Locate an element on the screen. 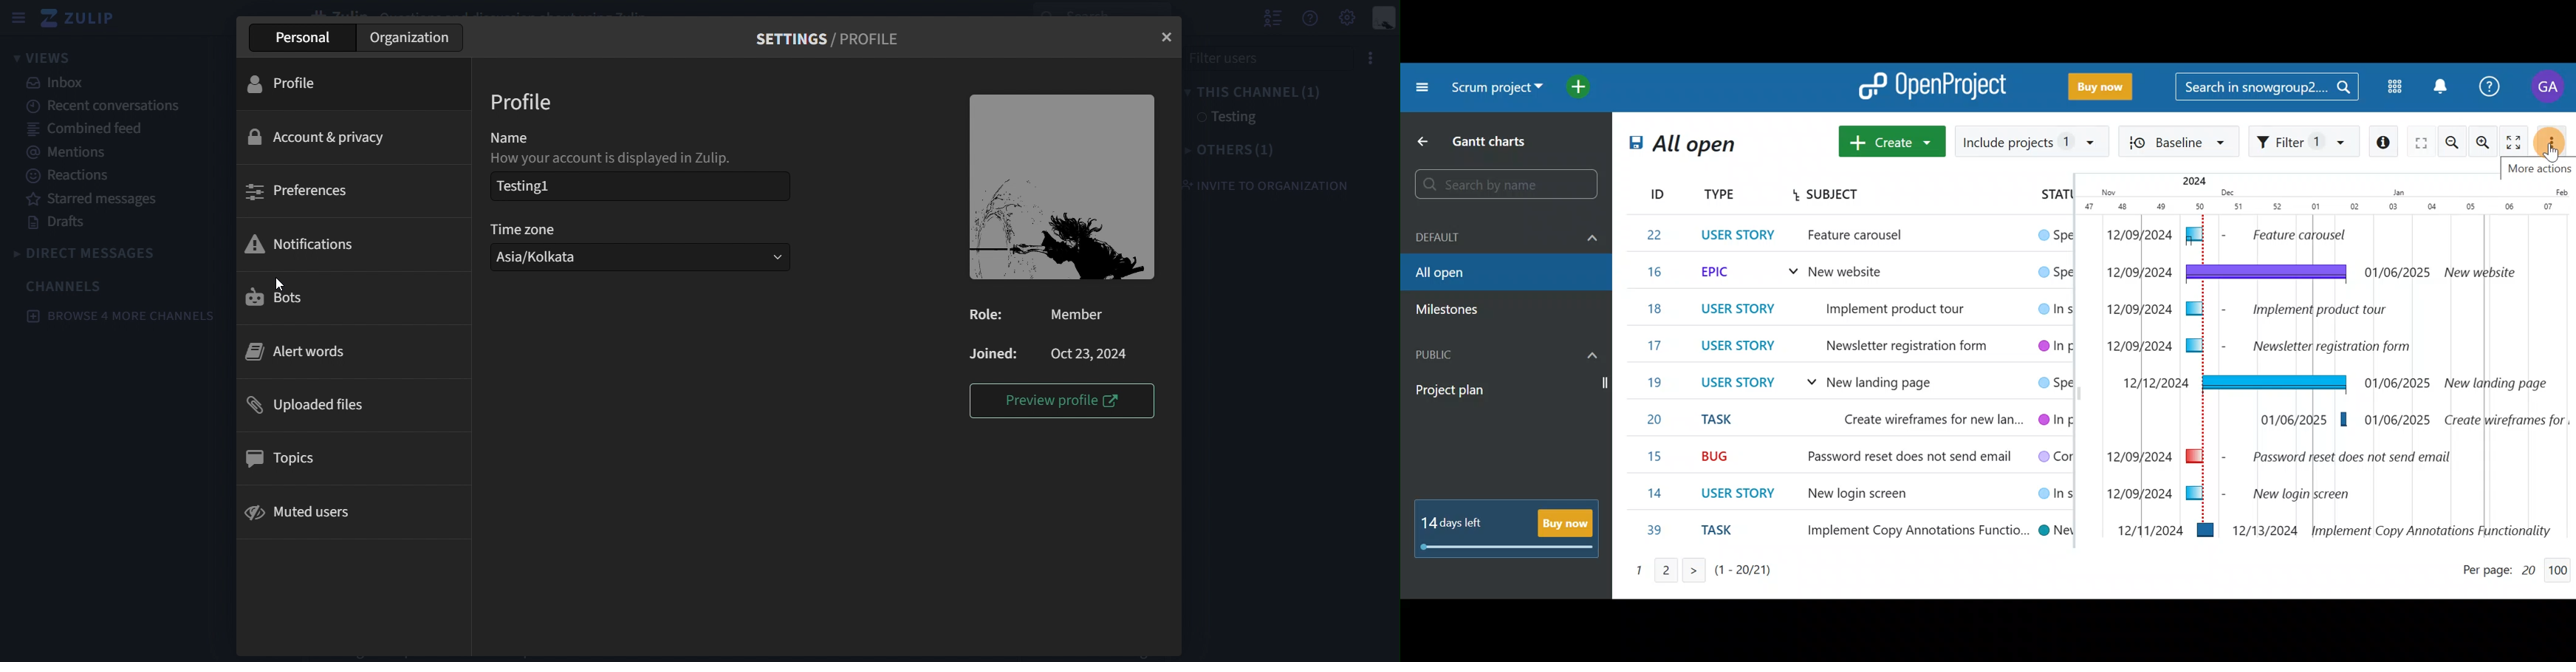 The width and height of the screenshot is (2576, 672). alert words is located at coordinates (304, 350).